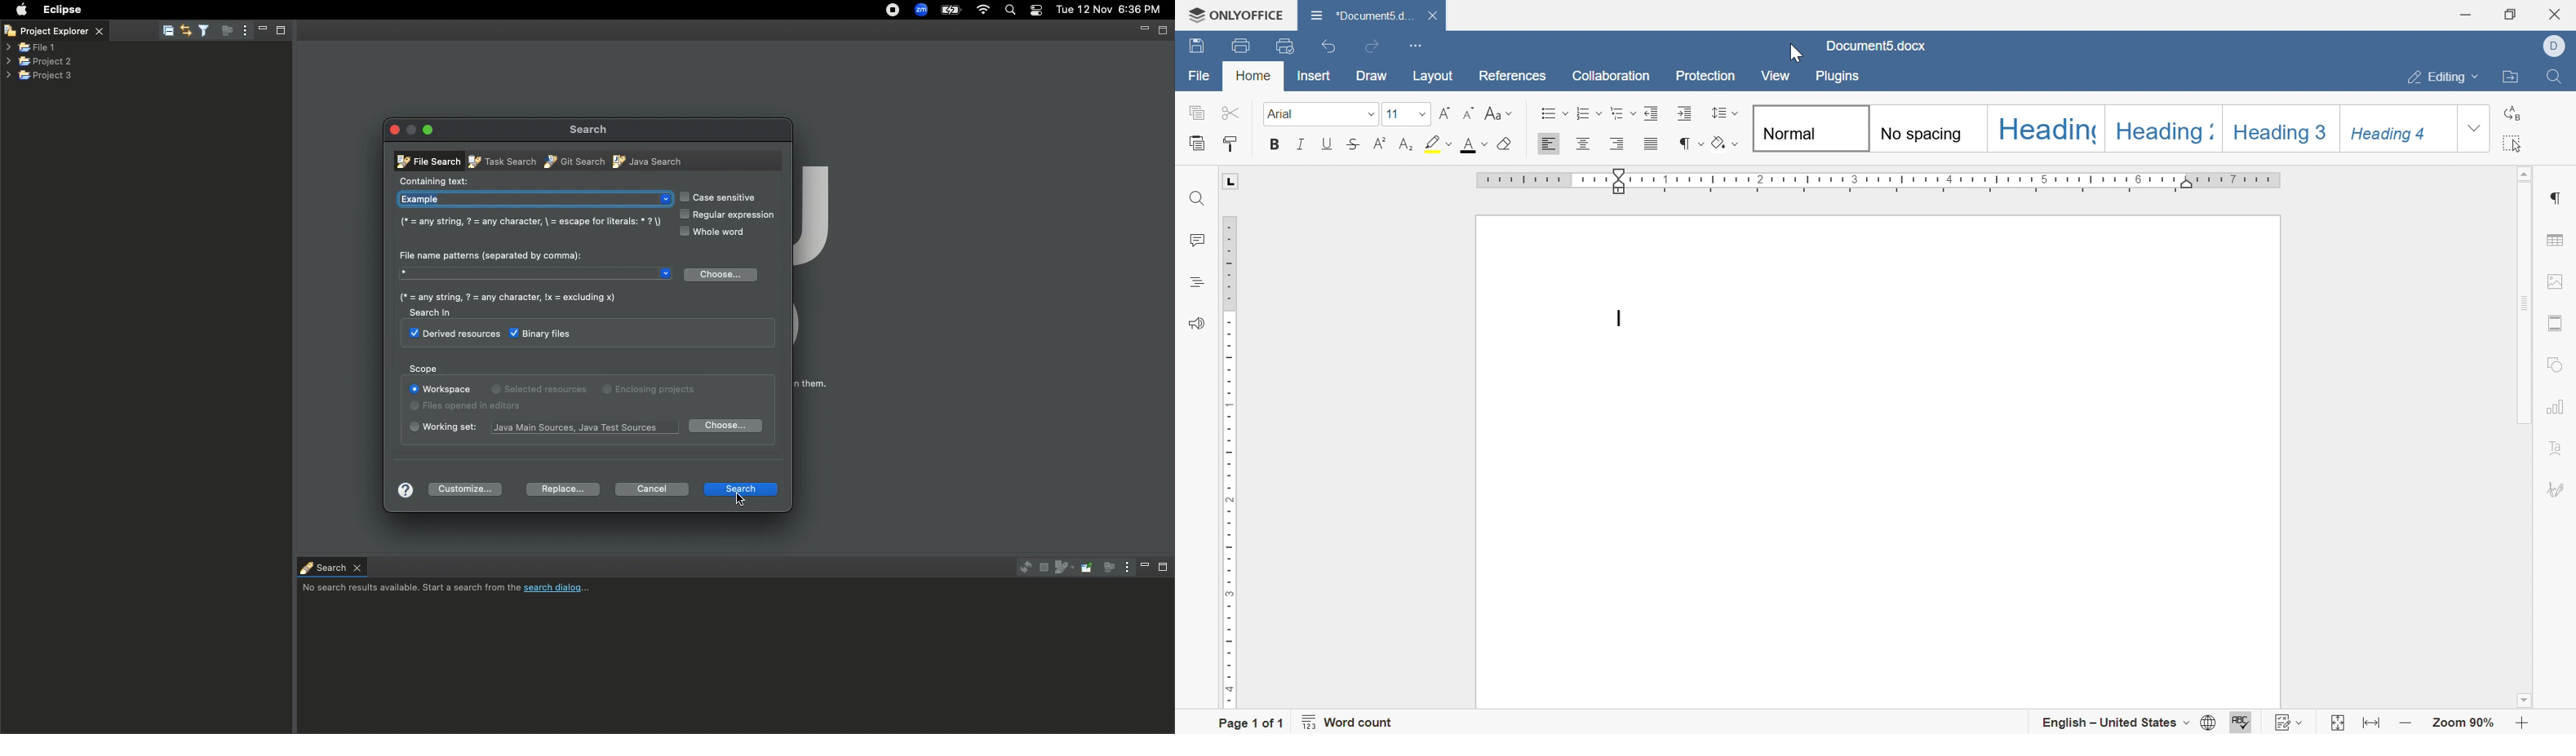 Image resolution: width=2576 pixels, height=756 pixels. What do you see at coordinates (587, 129) in the screenshot?
I see `Search` at bounding box center [587, 129].